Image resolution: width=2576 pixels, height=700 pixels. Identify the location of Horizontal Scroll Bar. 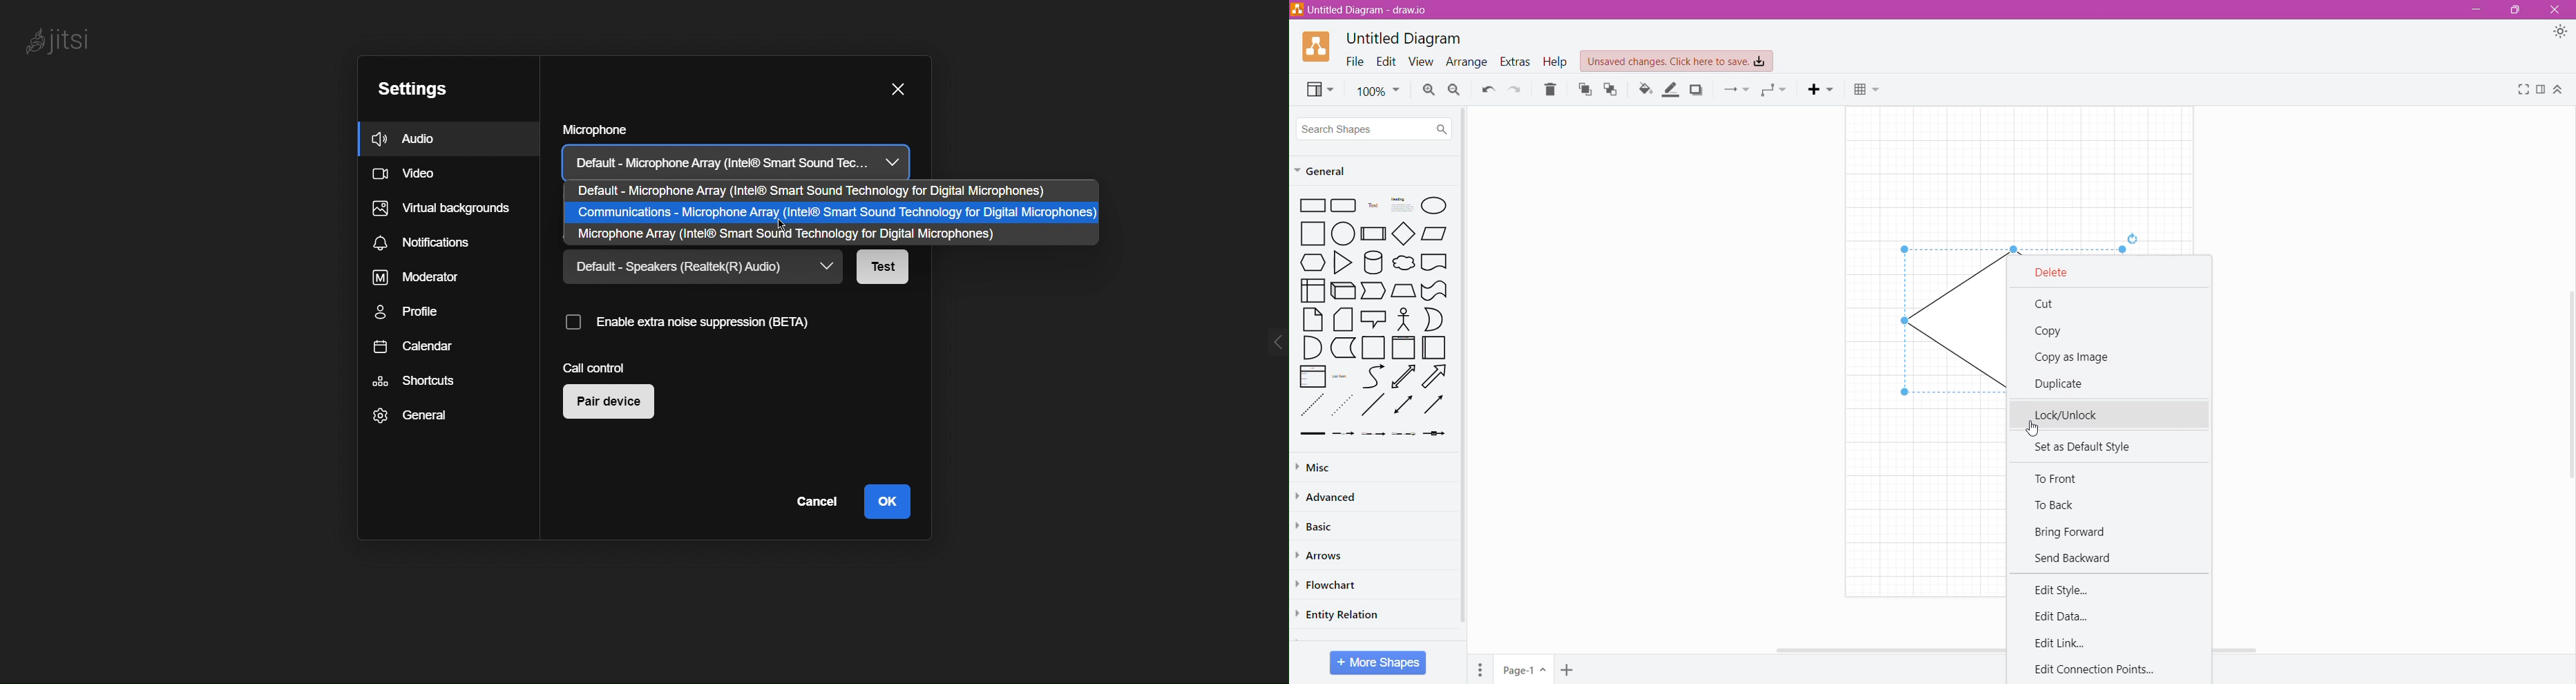
(1822, 652).